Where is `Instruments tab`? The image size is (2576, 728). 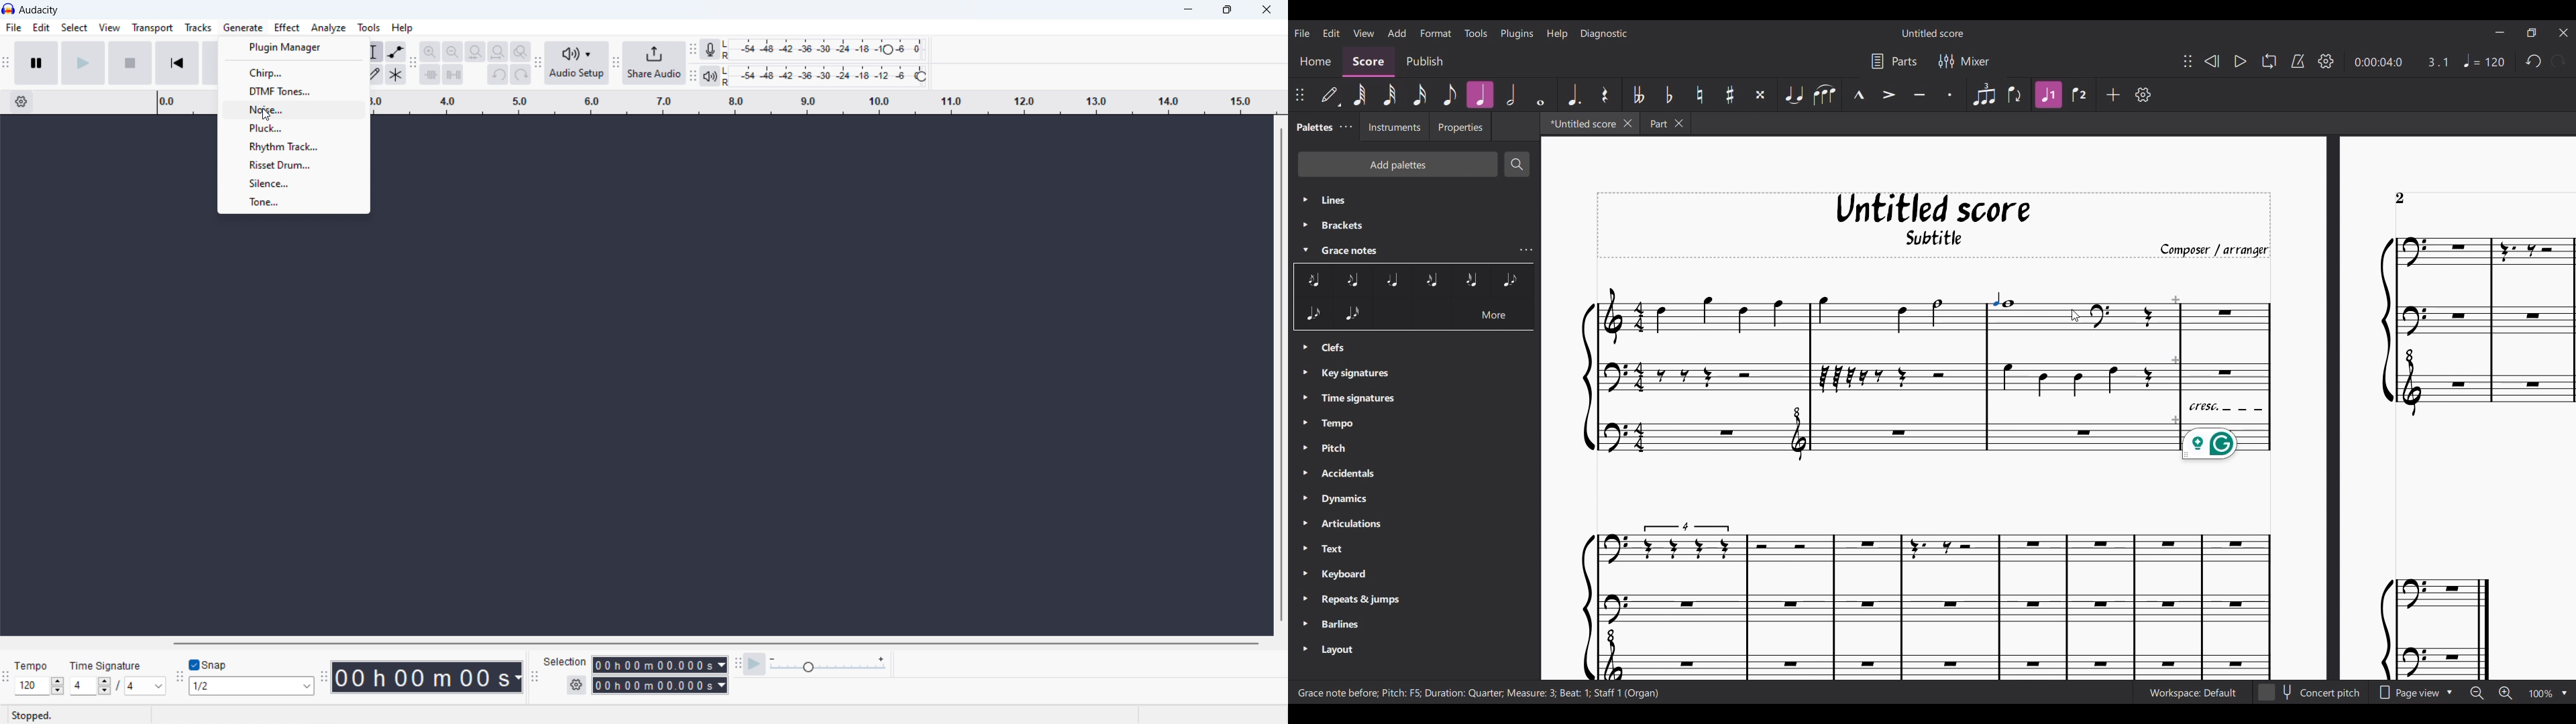
Instruments tab is located at coordinates (1394, 126).